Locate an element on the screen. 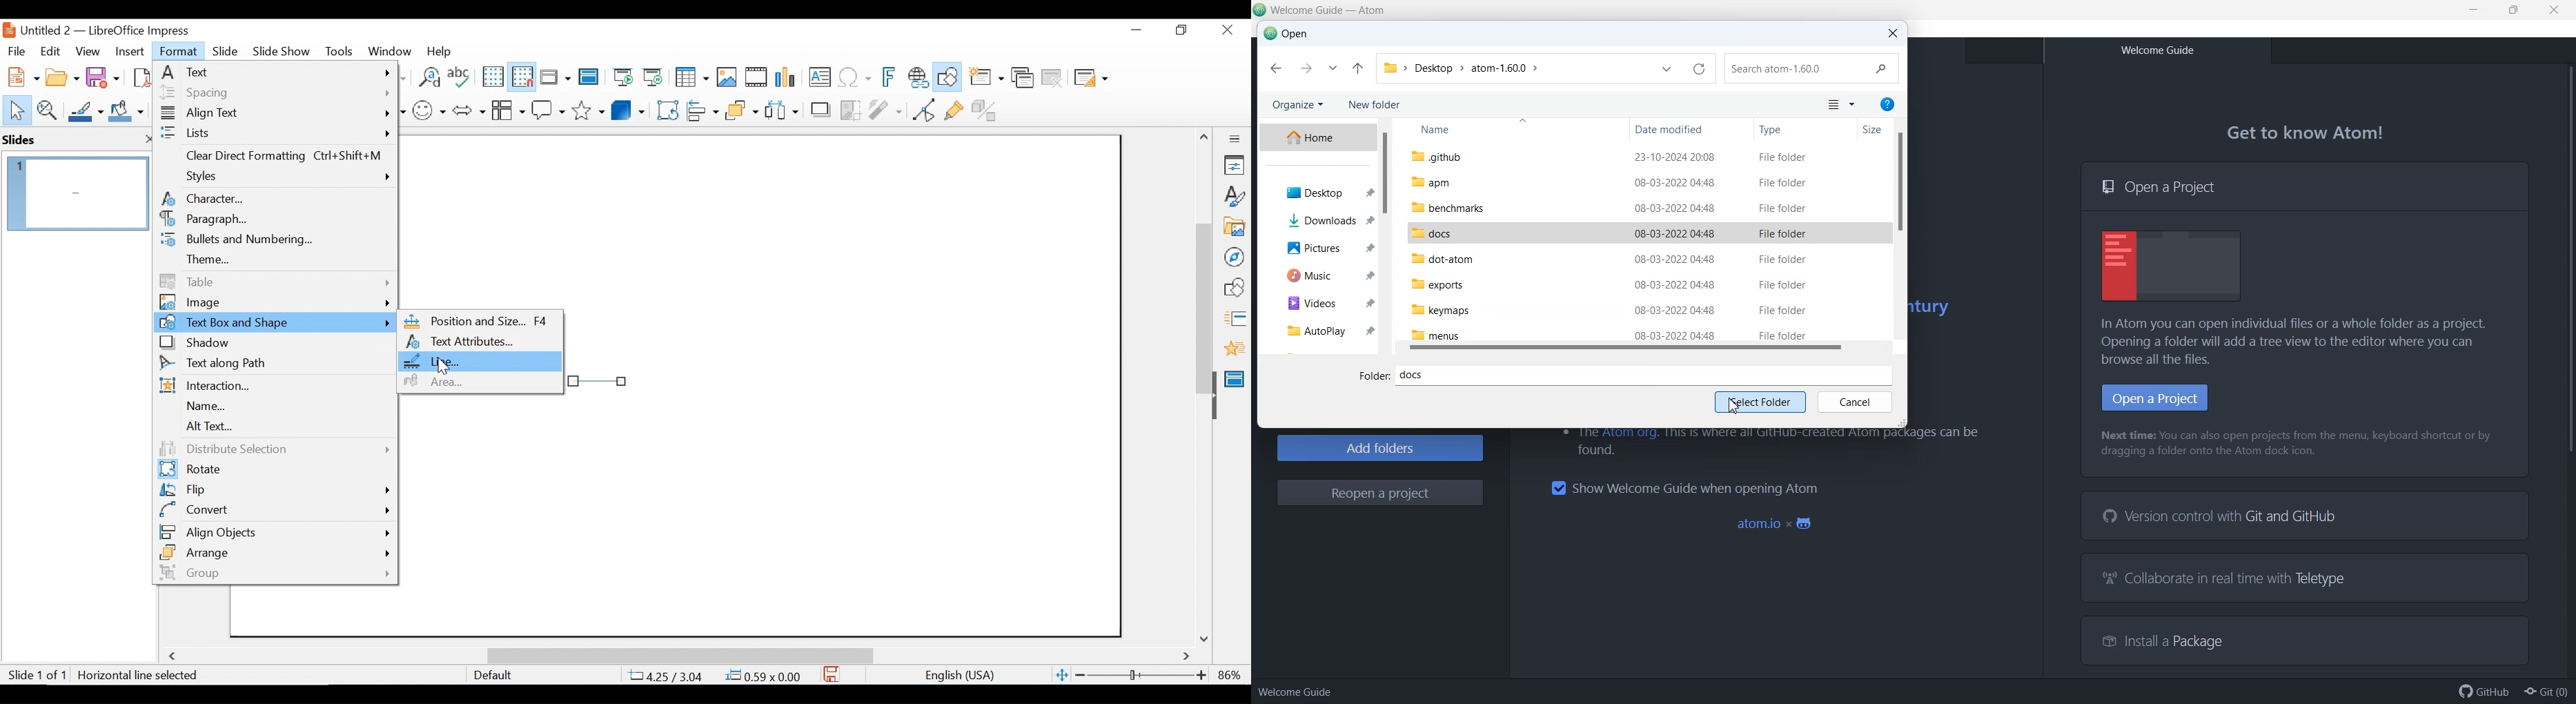 This screenshot has width=2576, height=728. Slide Layout is located at coordinates (1090, 79).